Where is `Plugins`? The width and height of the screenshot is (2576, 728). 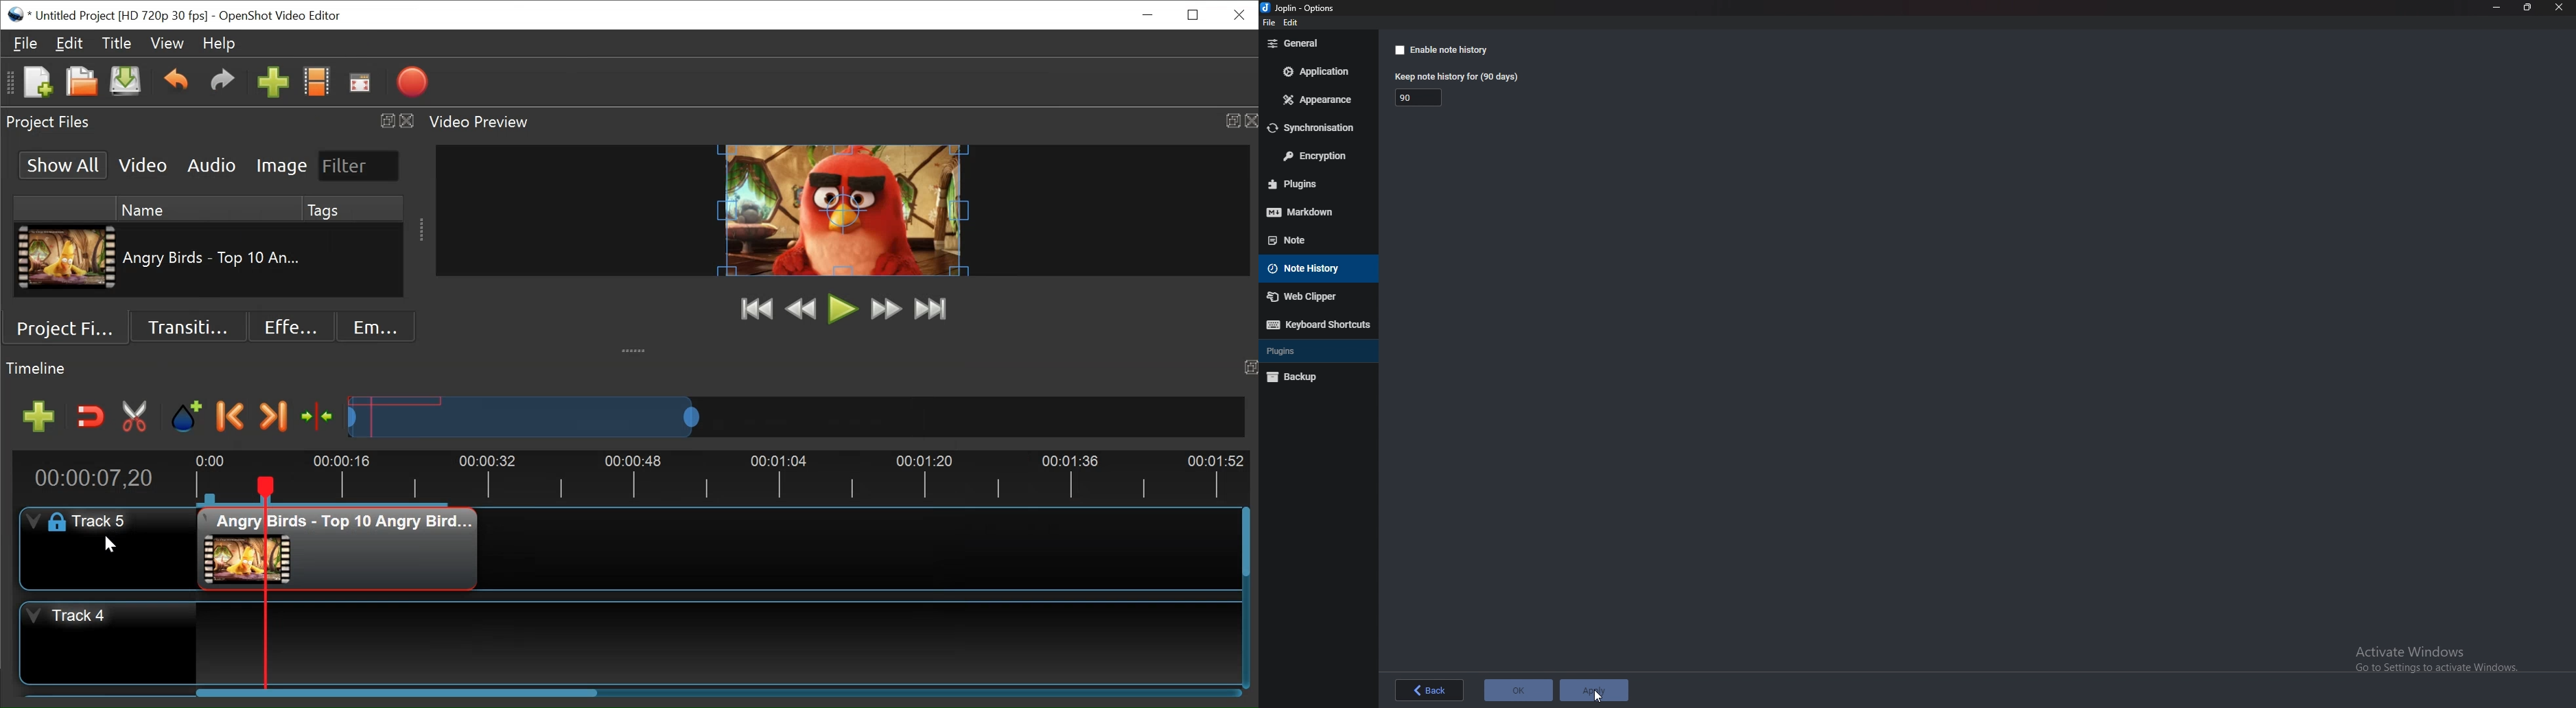 Plugins is located at coordinates (1315, 183).